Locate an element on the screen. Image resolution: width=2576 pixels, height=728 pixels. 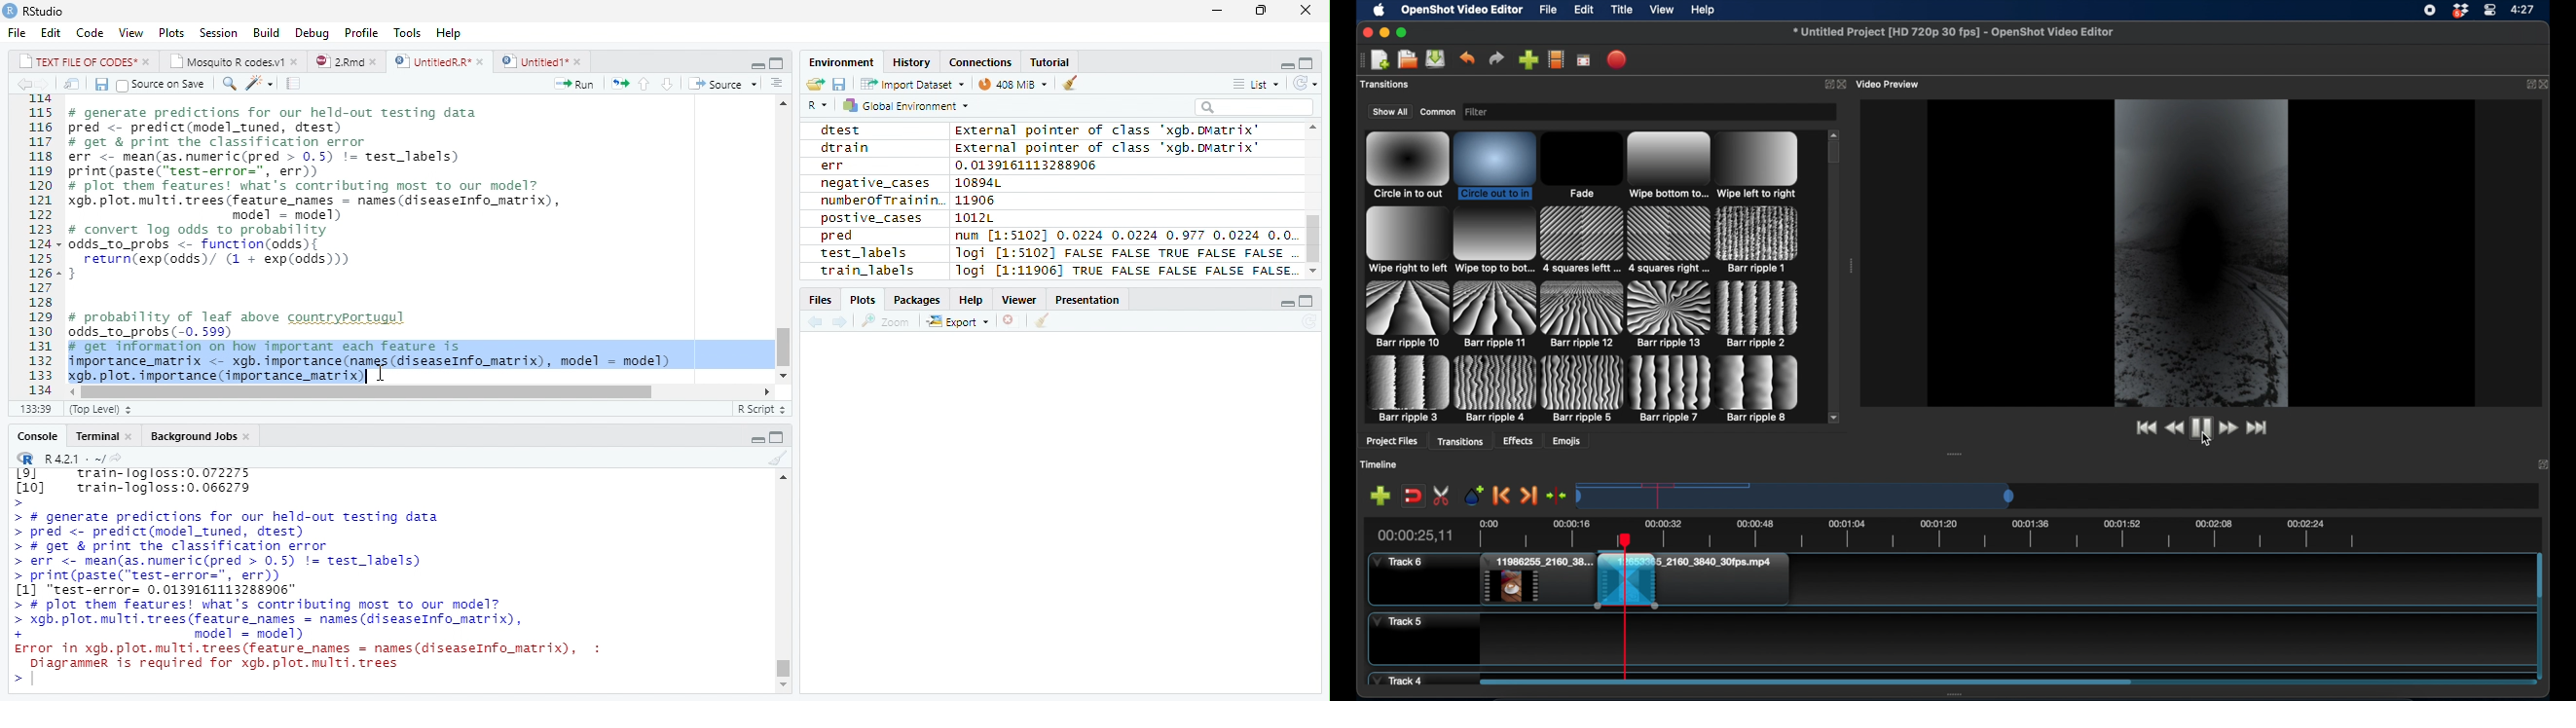
Scroll is located at coordinates (784, 580).